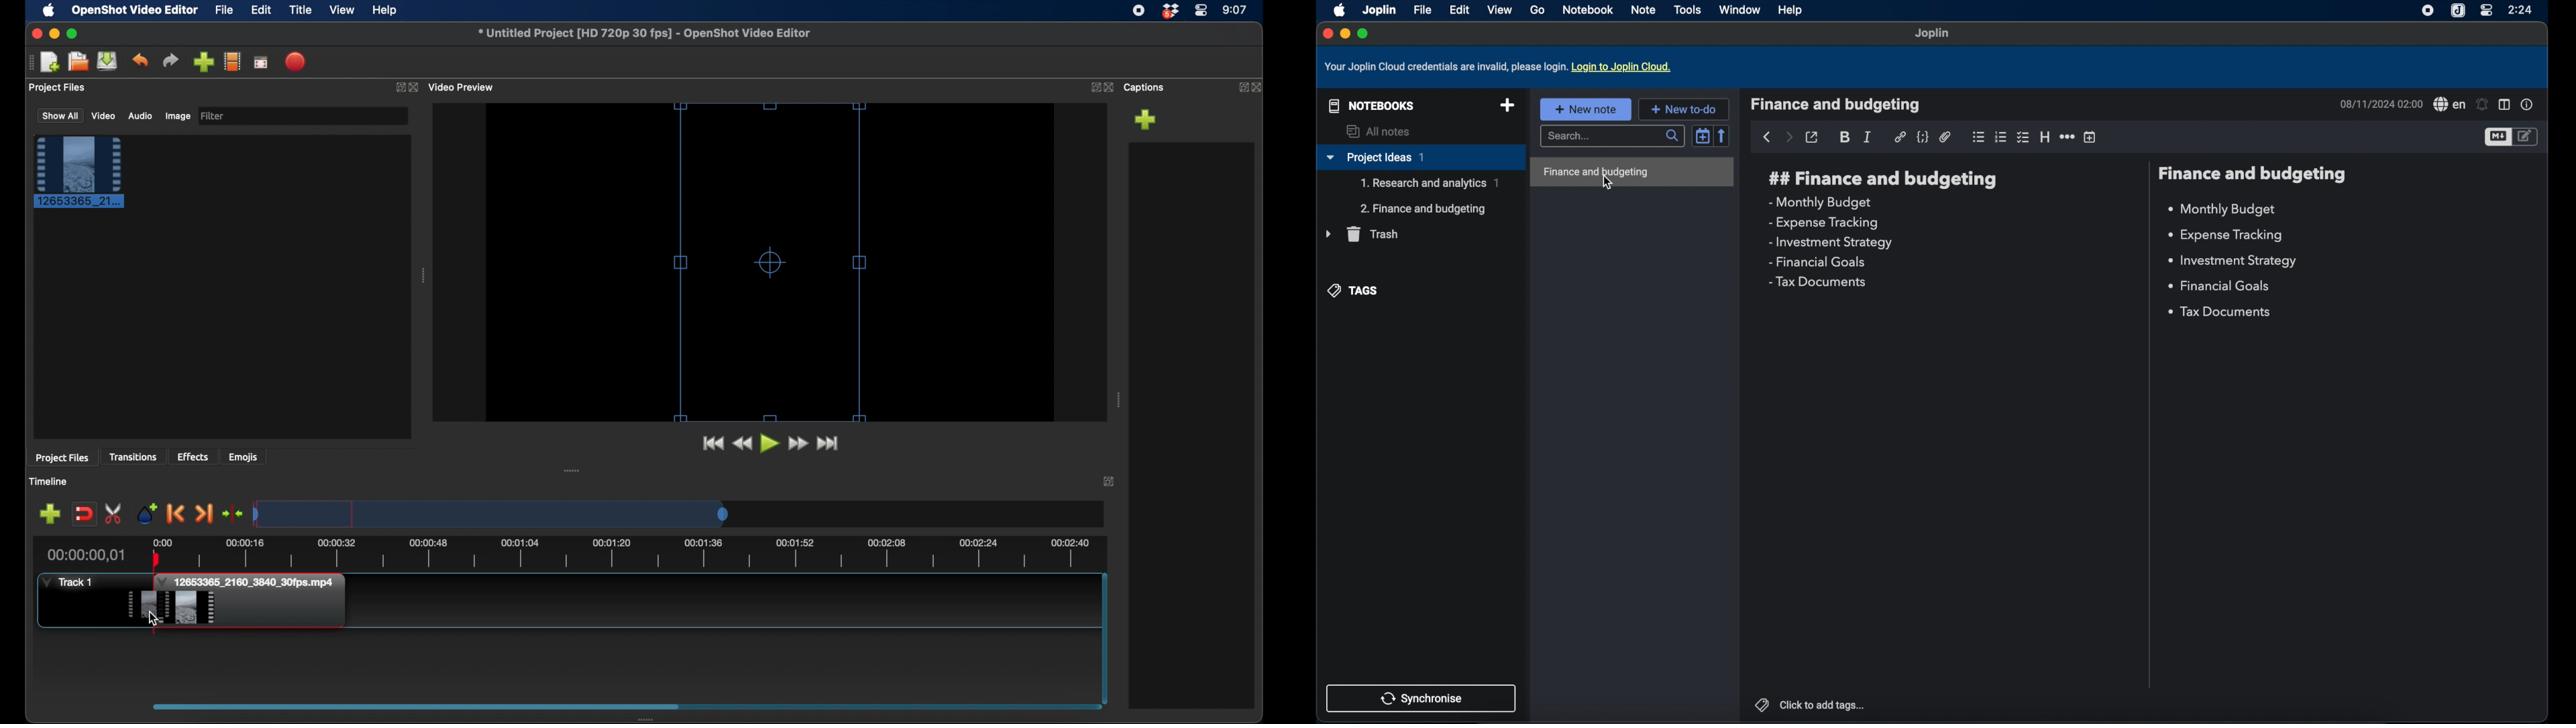  I want to click on all notes, so click(1380, 131).